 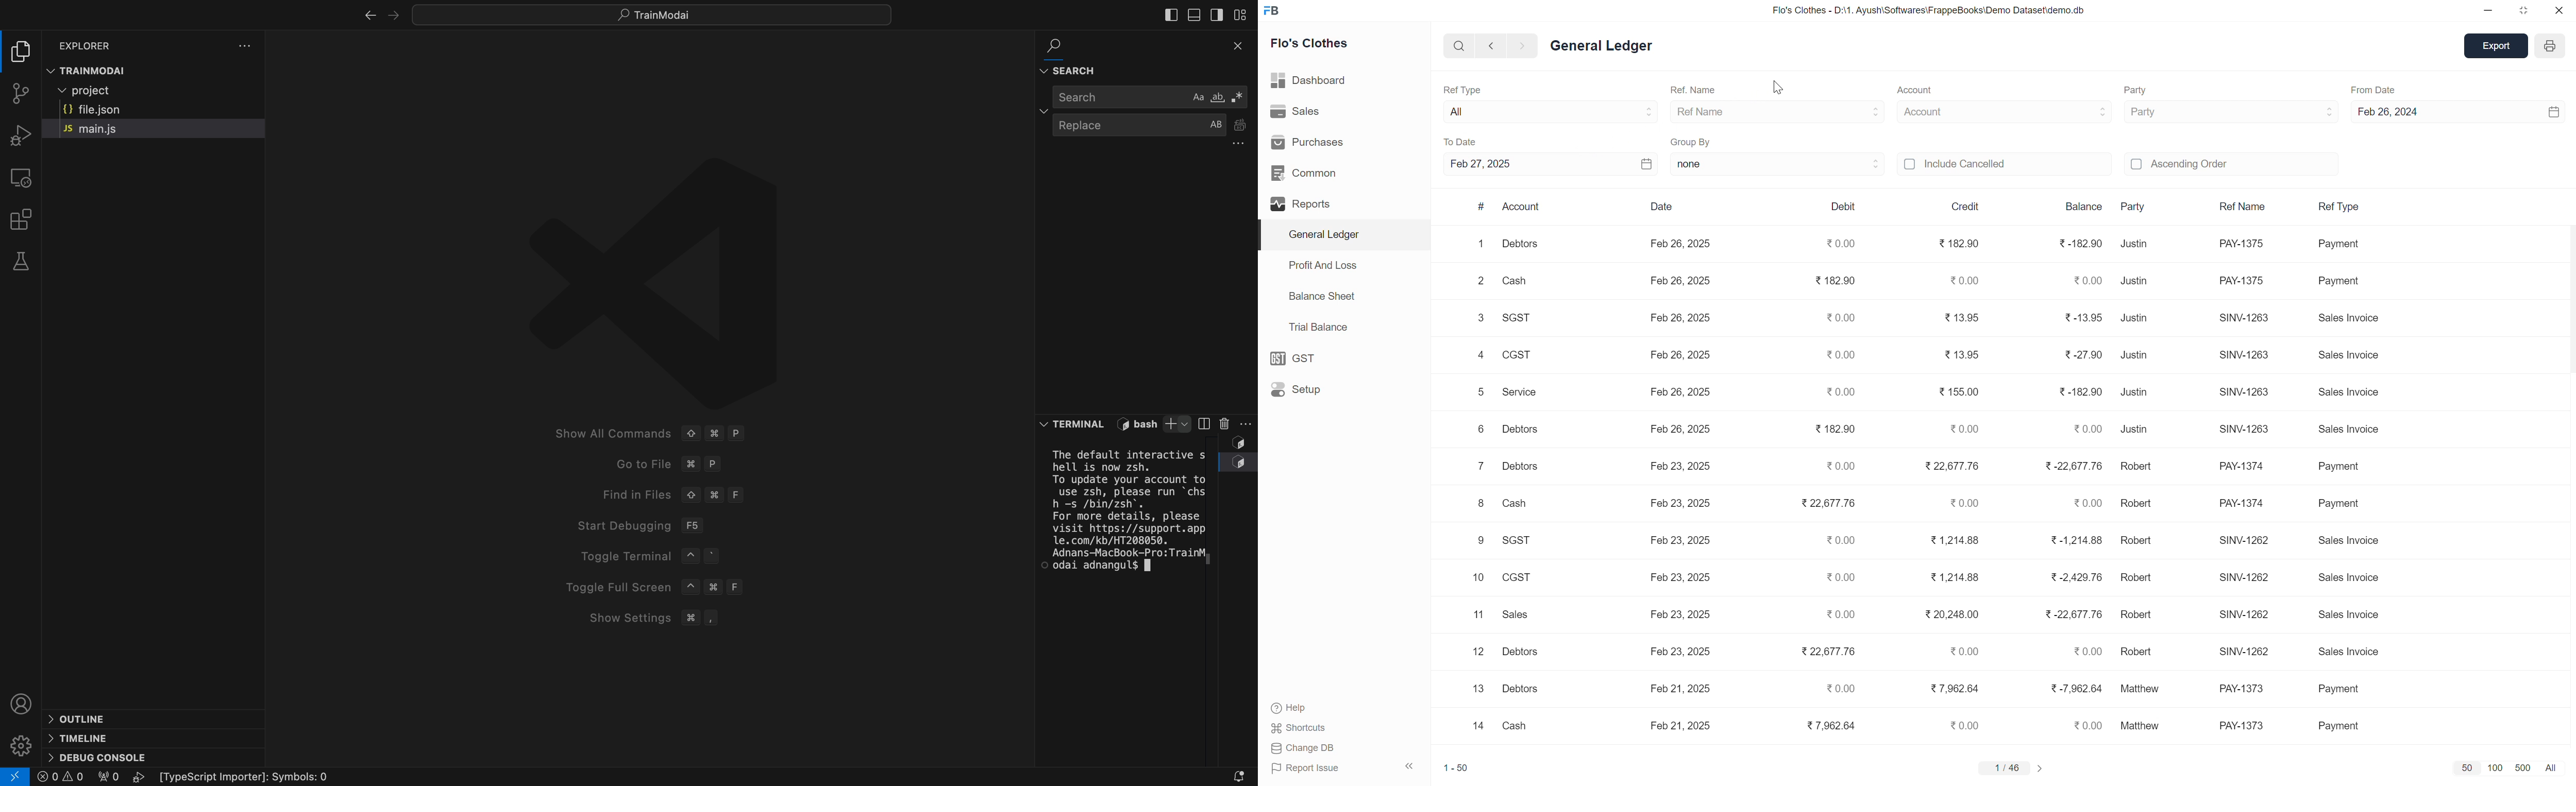 What do you see at coordinates (2134, 243) in the screenshot?
I see `justin` at bounding box center [2134, 243].